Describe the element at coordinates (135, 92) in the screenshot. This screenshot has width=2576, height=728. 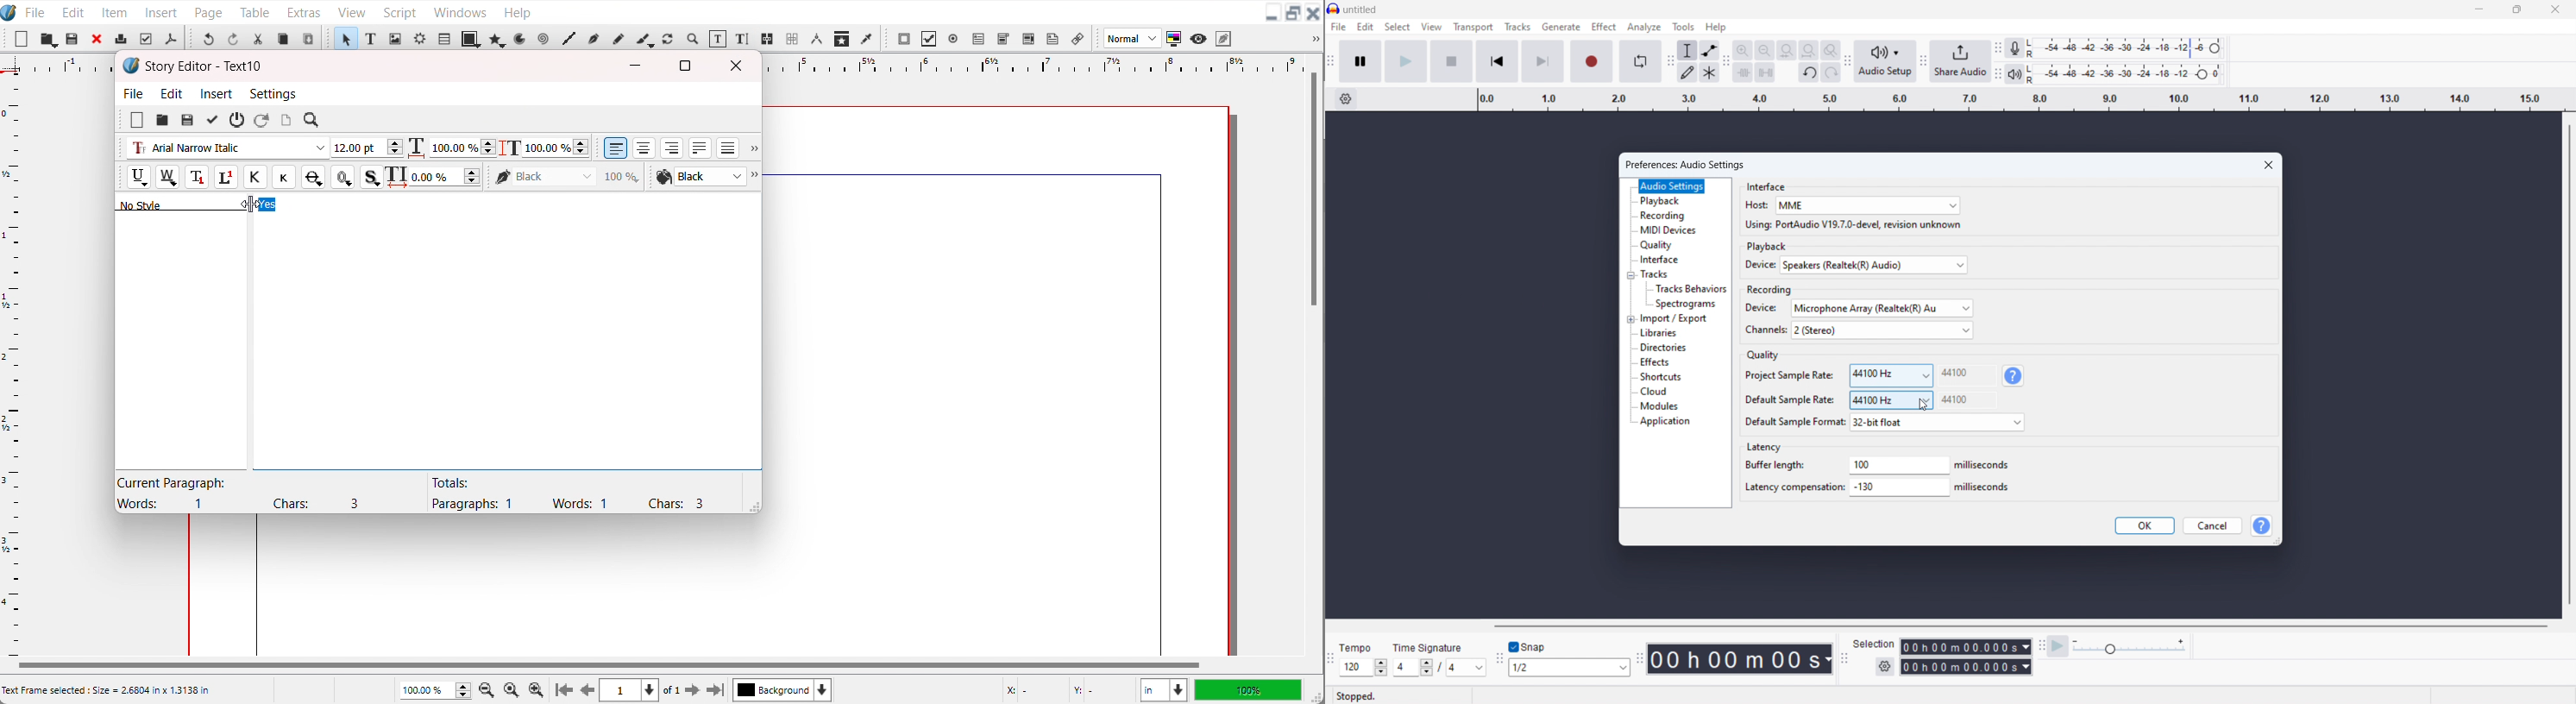
I see `File` at that location.